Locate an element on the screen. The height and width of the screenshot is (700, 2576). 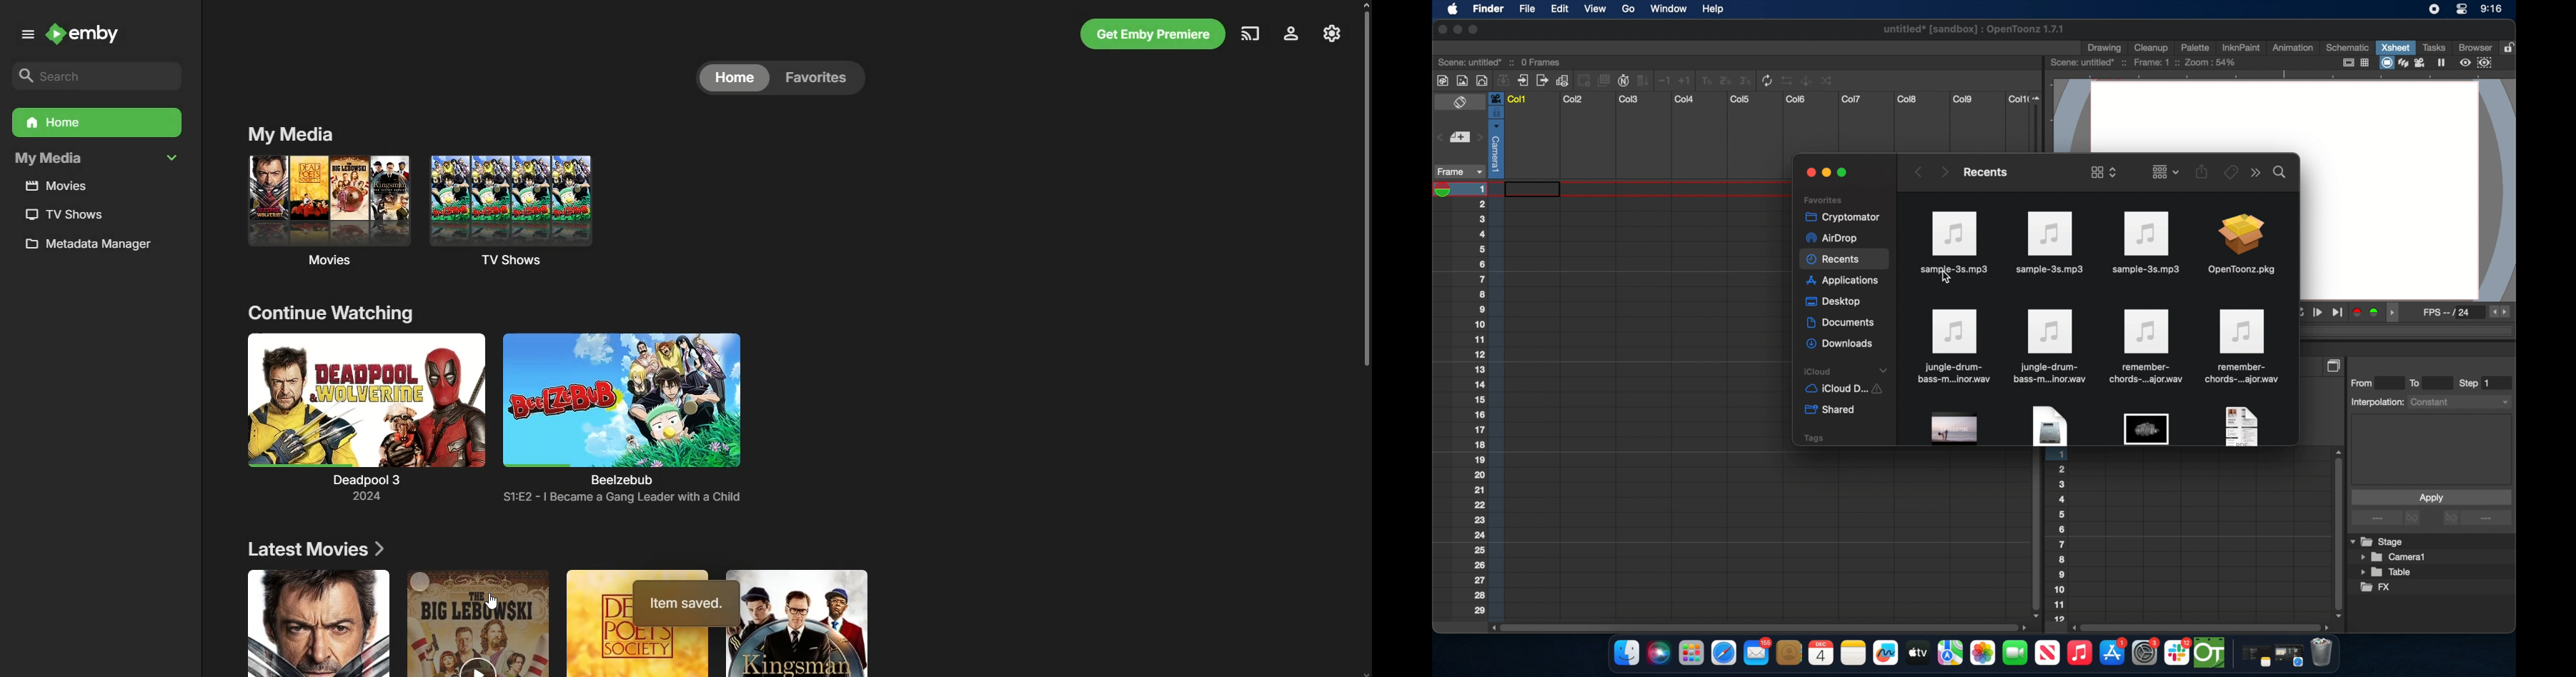
settings is located at coordinates (2147, 653).